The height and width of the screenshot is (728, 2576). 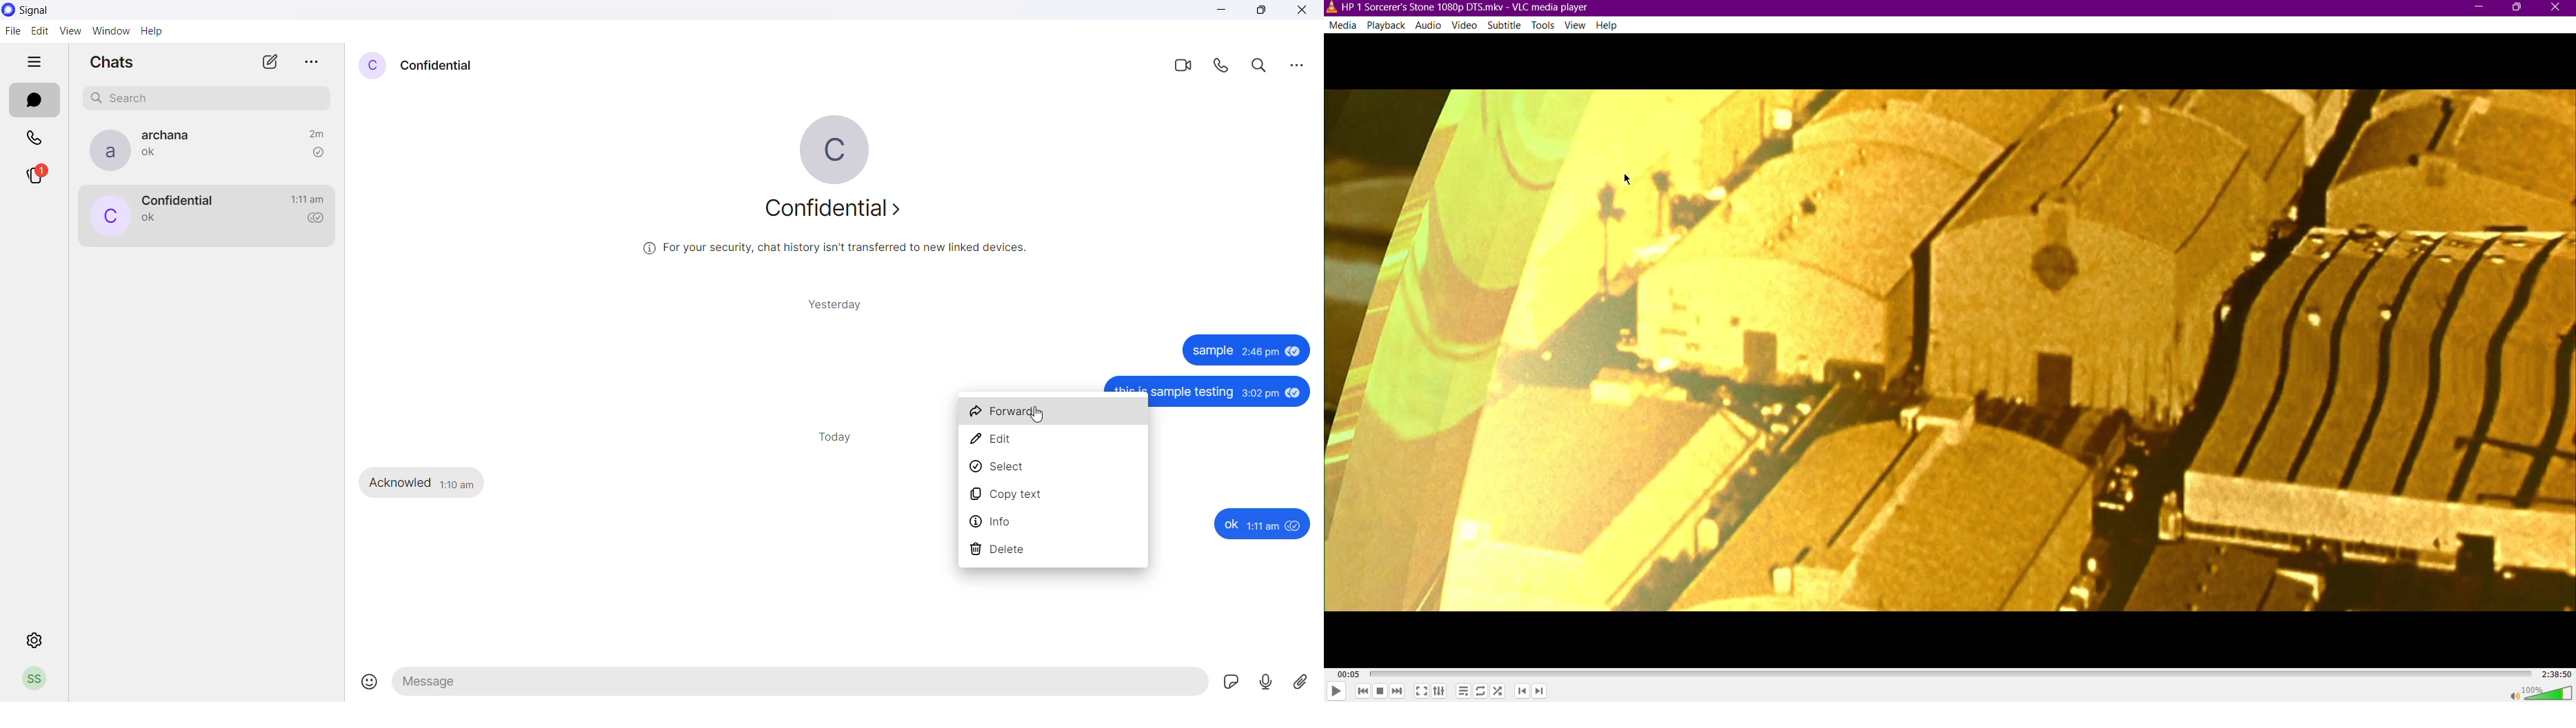 What do you see at coordinates (1506, 25) in the screenshot?
I see `Subtitle` at bounding box center [1506, 25].